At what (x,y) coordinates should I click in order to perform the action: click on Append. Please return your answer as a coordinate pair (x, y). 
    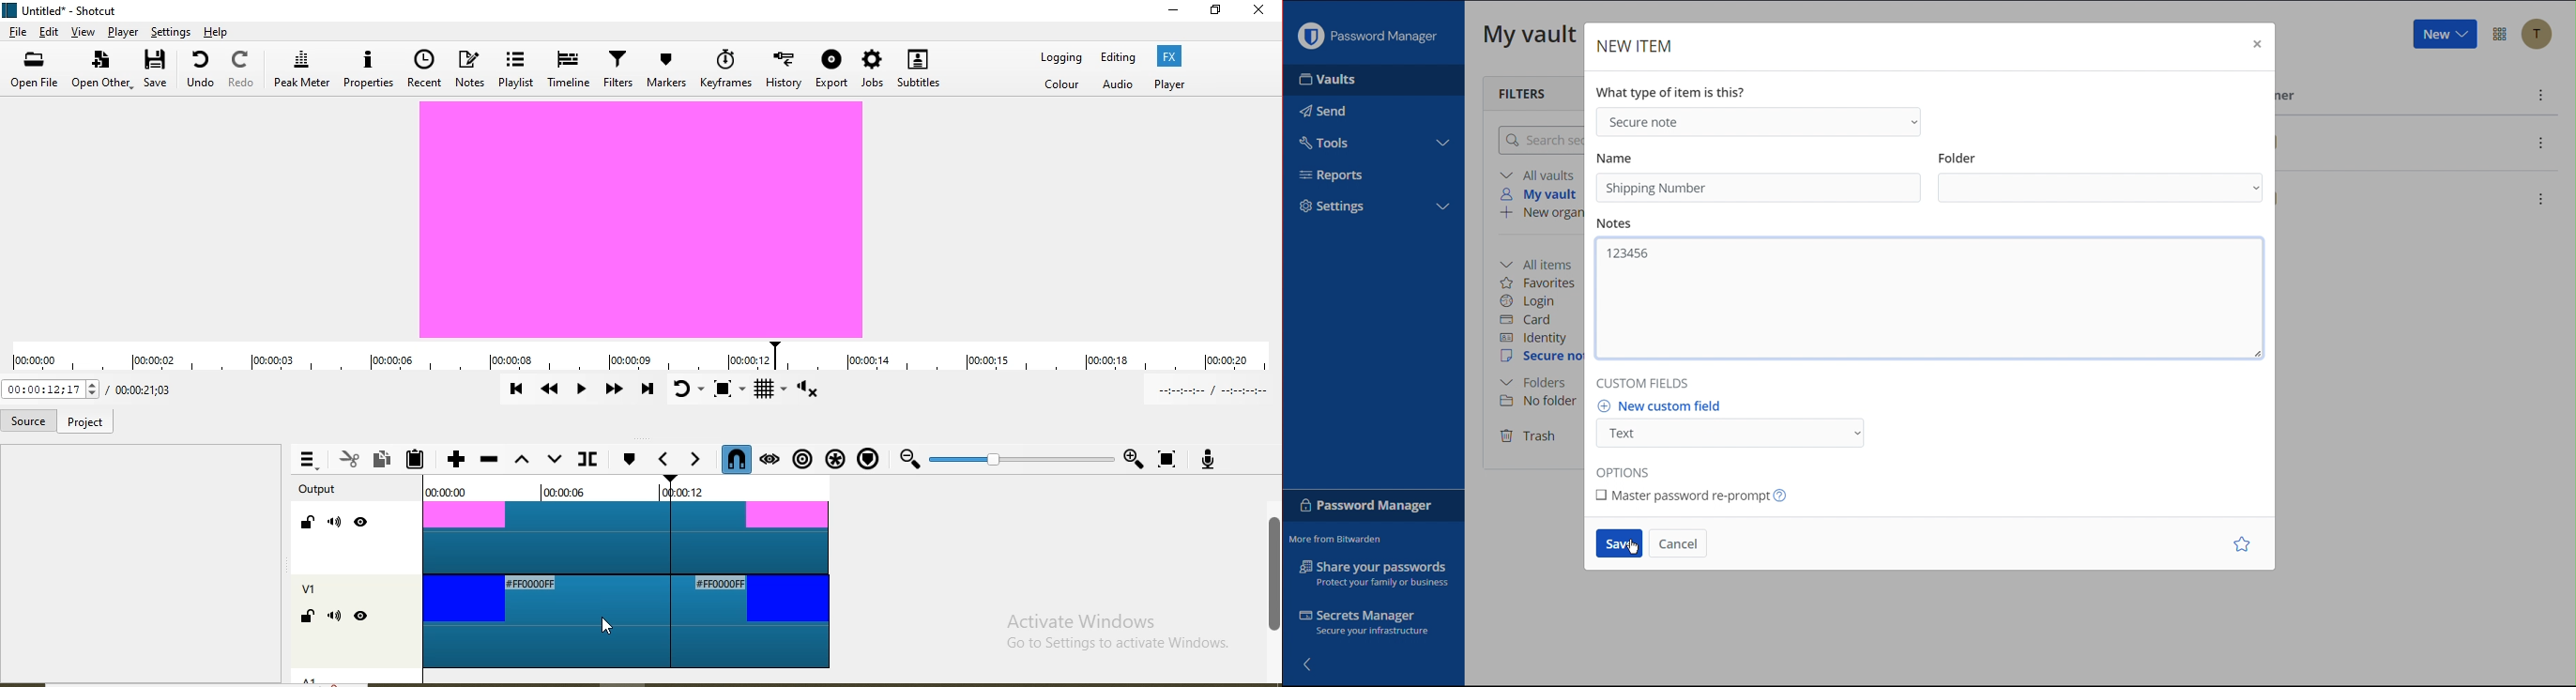
    Looking at the image, I should click on (456, 459).